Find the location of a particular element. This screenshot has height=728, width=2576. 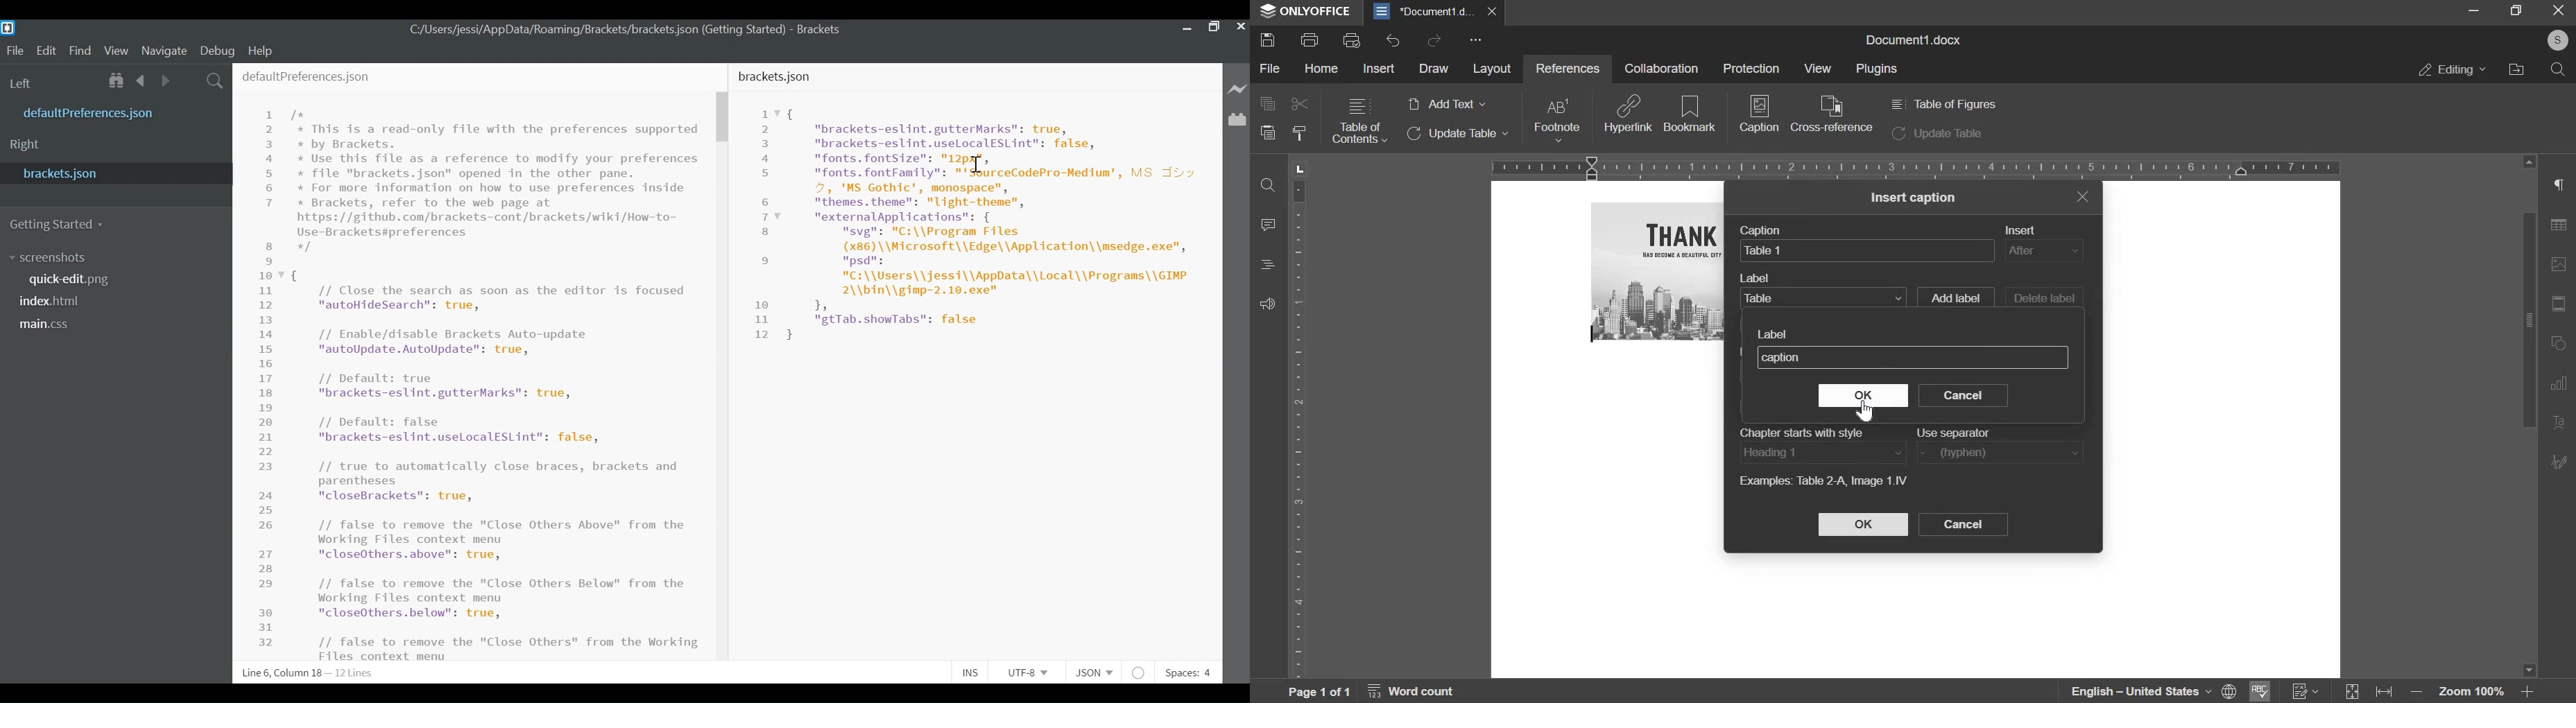

table of contents is located at coordinates (1359, 121).